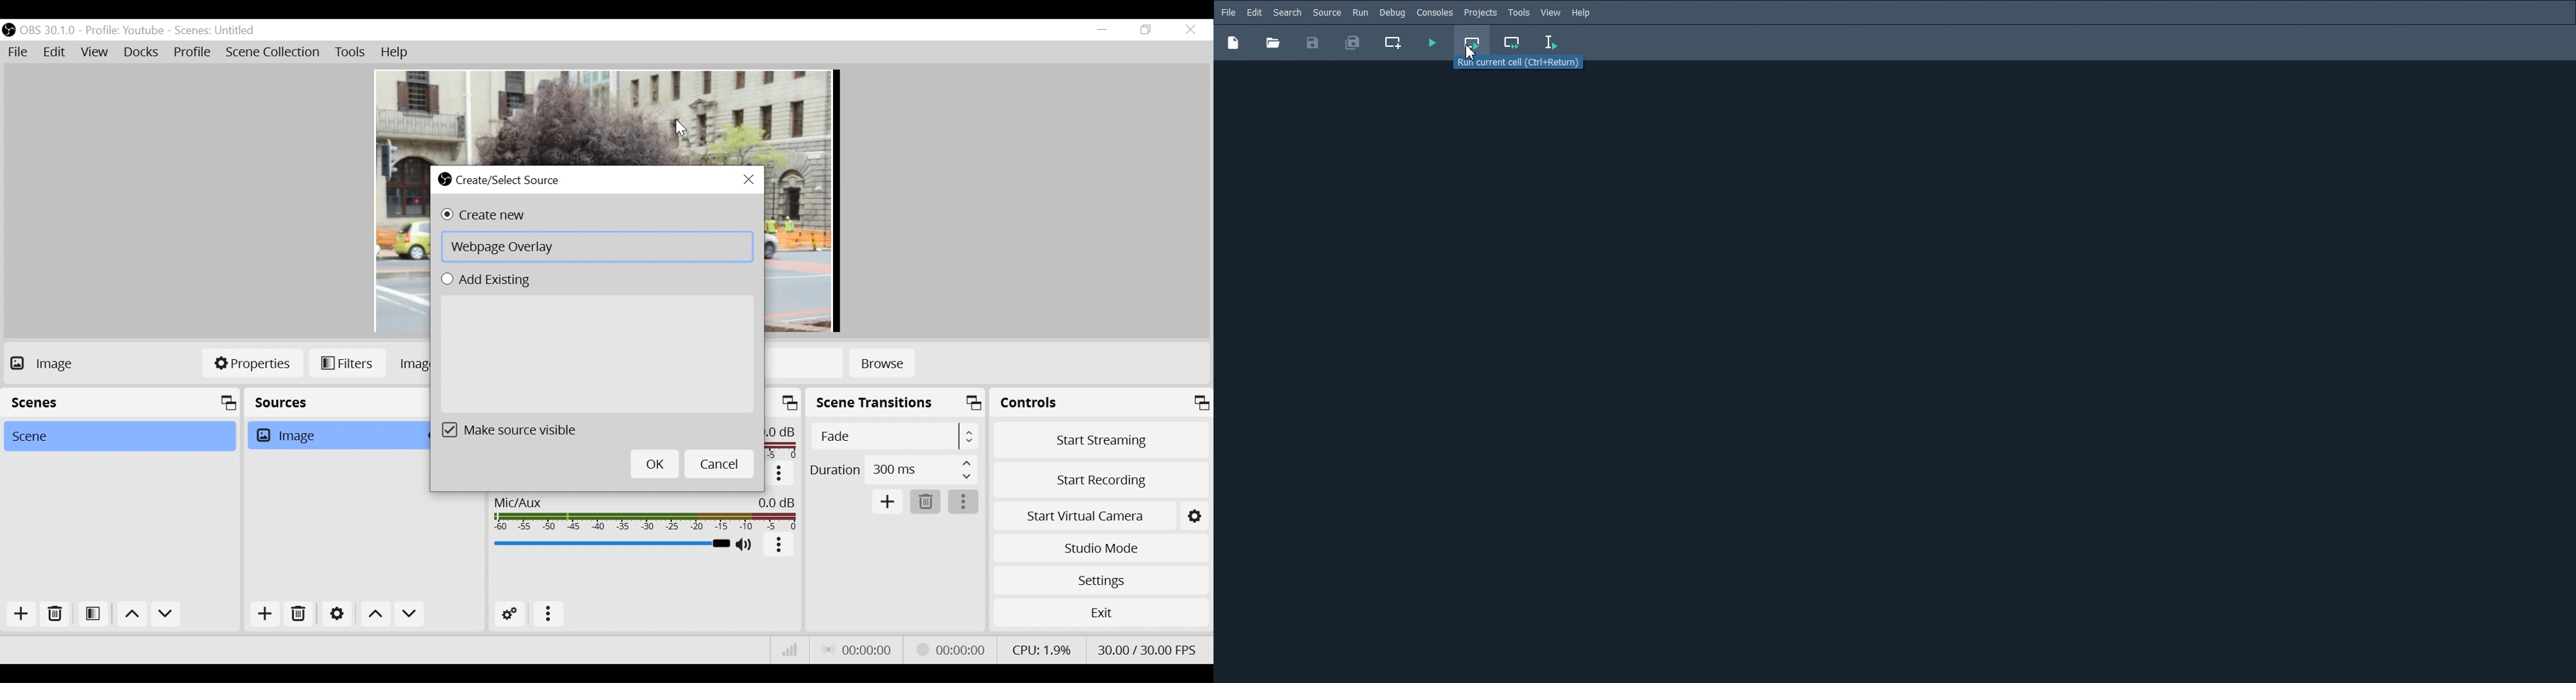 The width and height of the screenshot is (2576, 700). Describe the element at coordinates (94, 54) in the screenshot. I see `View` at that location.